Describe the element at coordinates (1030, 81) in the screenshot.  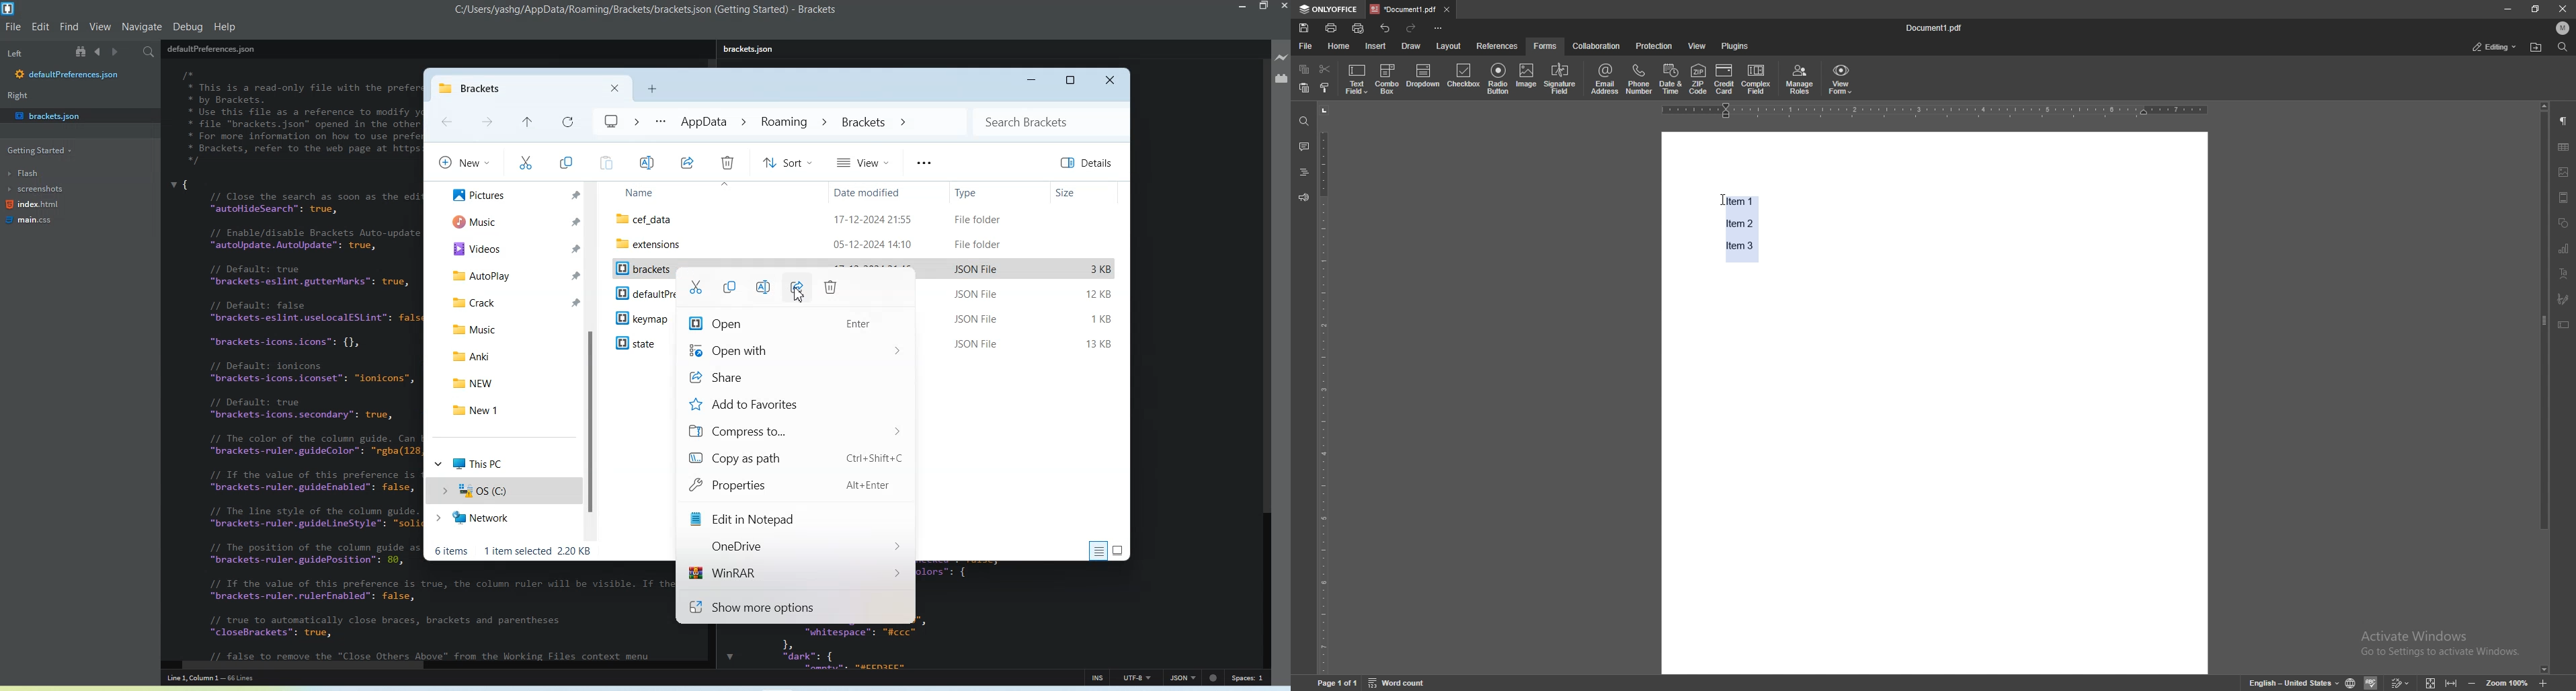
I see `Minimize` at that location.